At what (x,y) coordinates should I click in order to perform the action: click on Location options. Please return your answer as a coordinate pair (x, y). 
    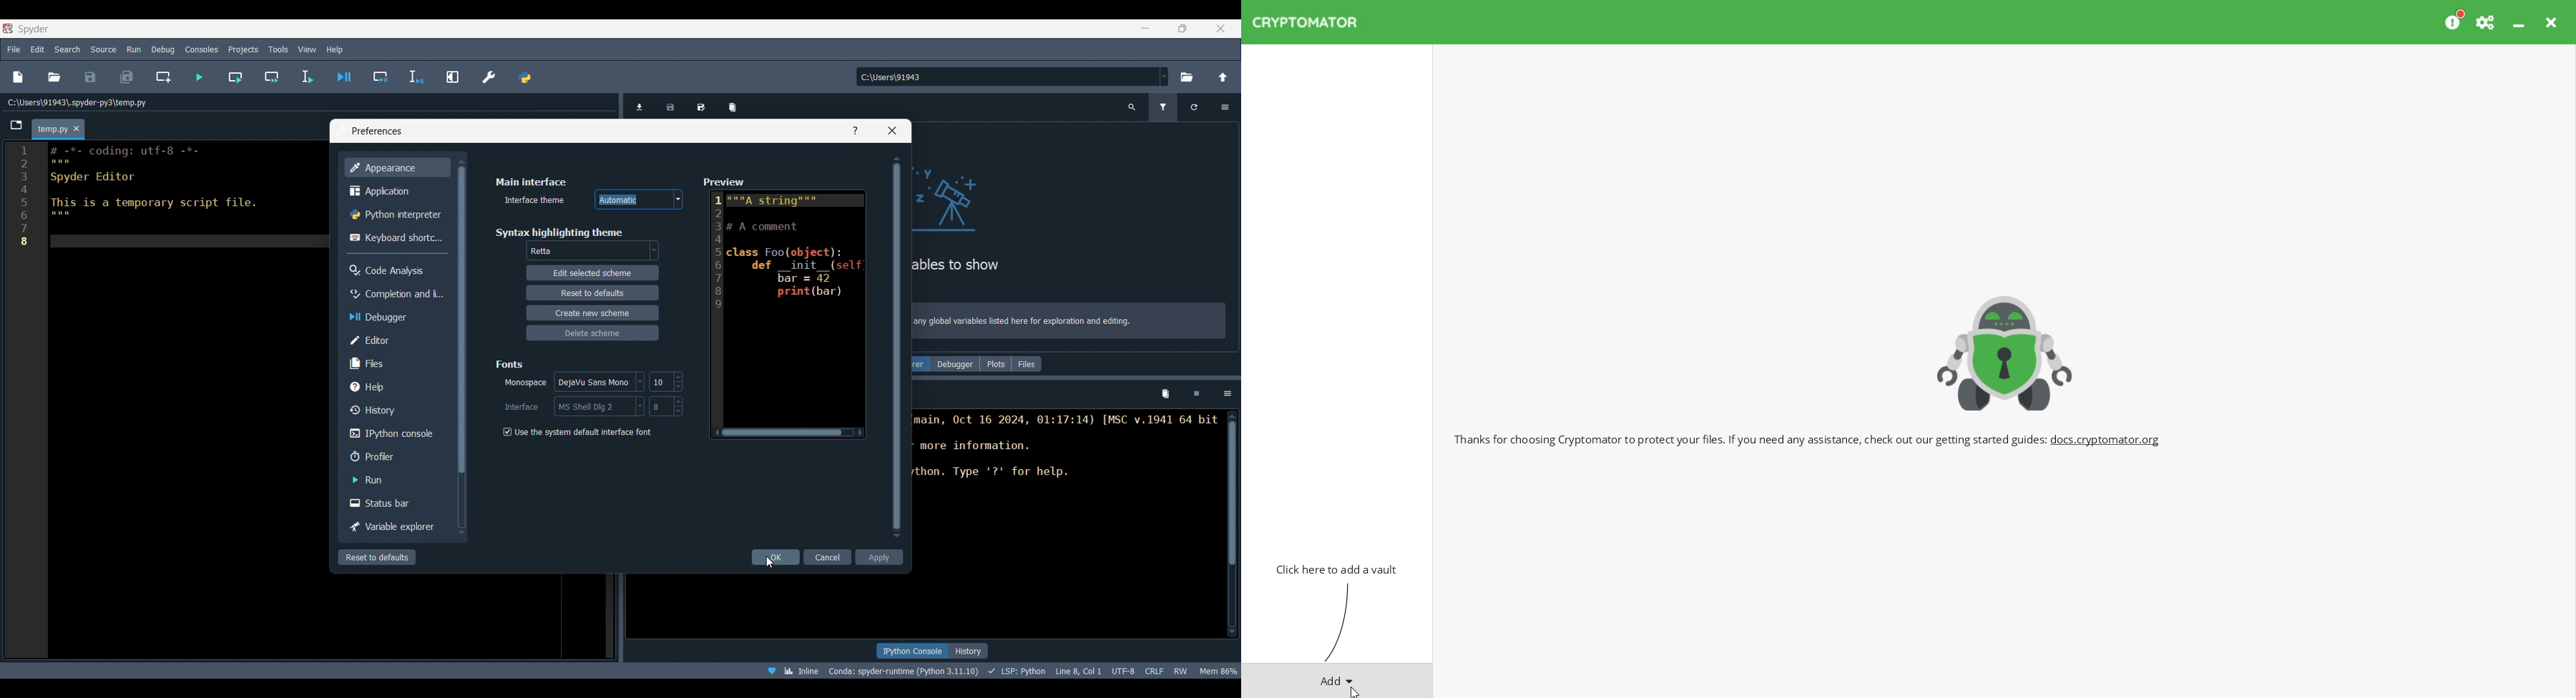
    Looking at the image, I should click on (1164, 76).